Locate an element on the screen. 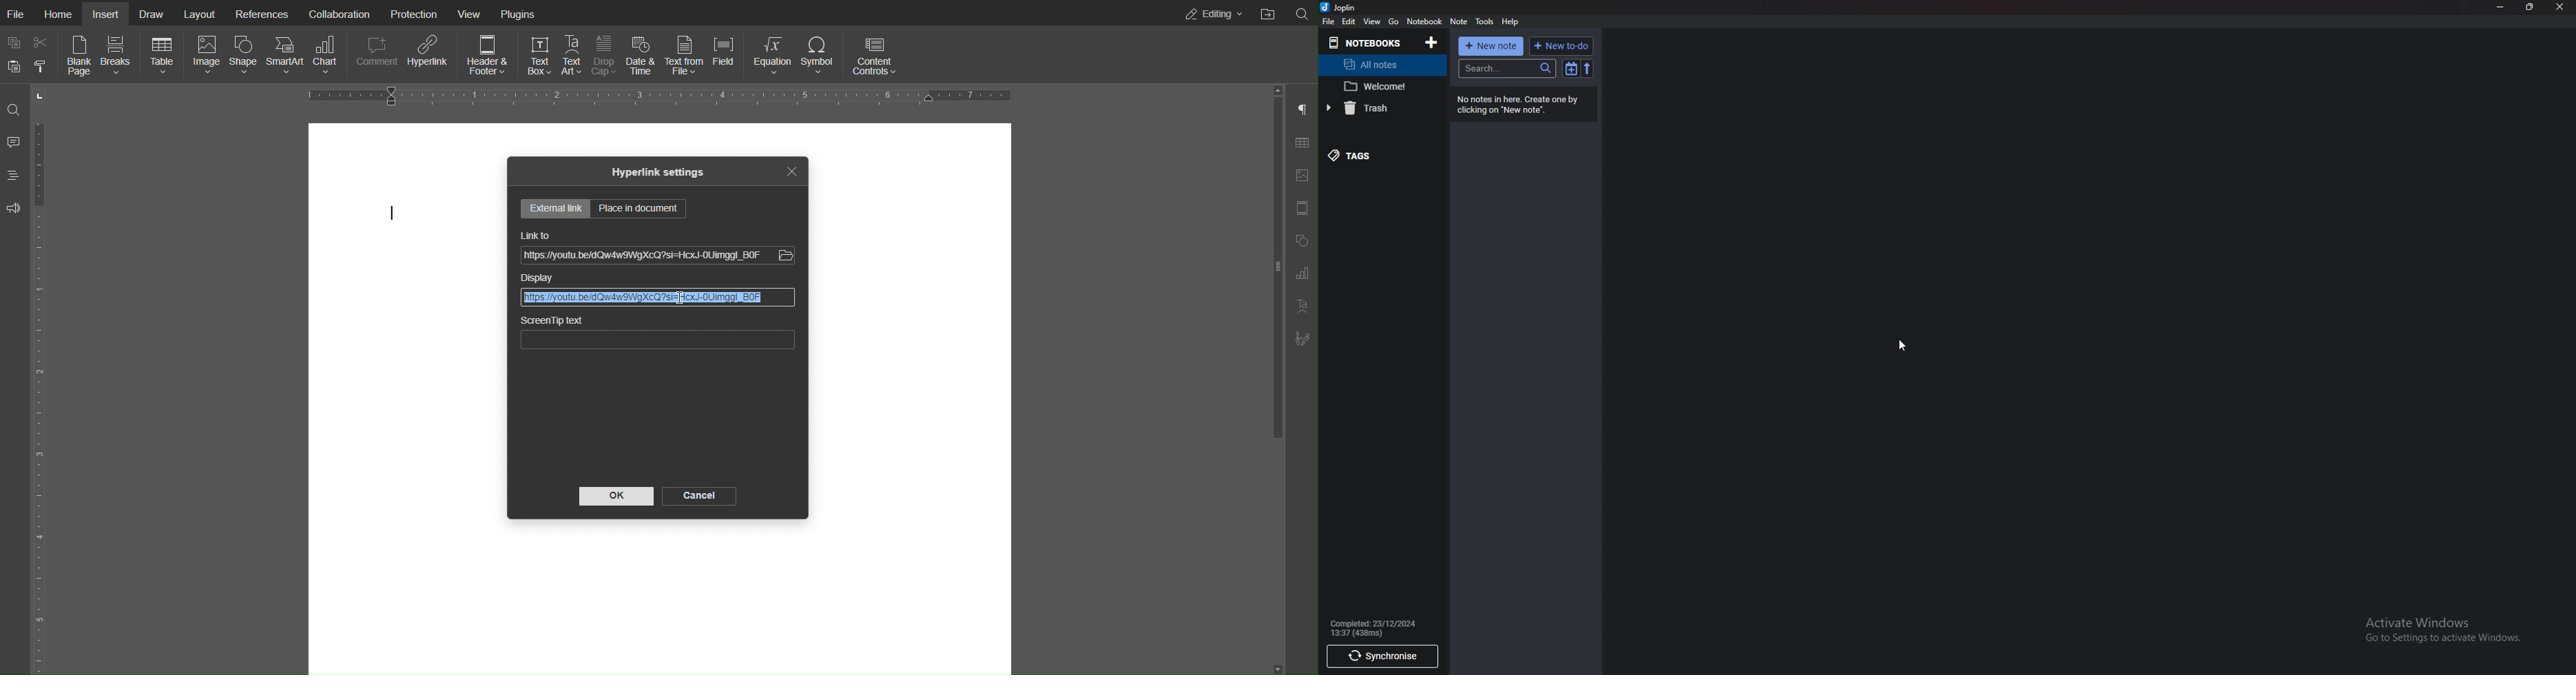  Blank Page is located at coordinates (79, 57).